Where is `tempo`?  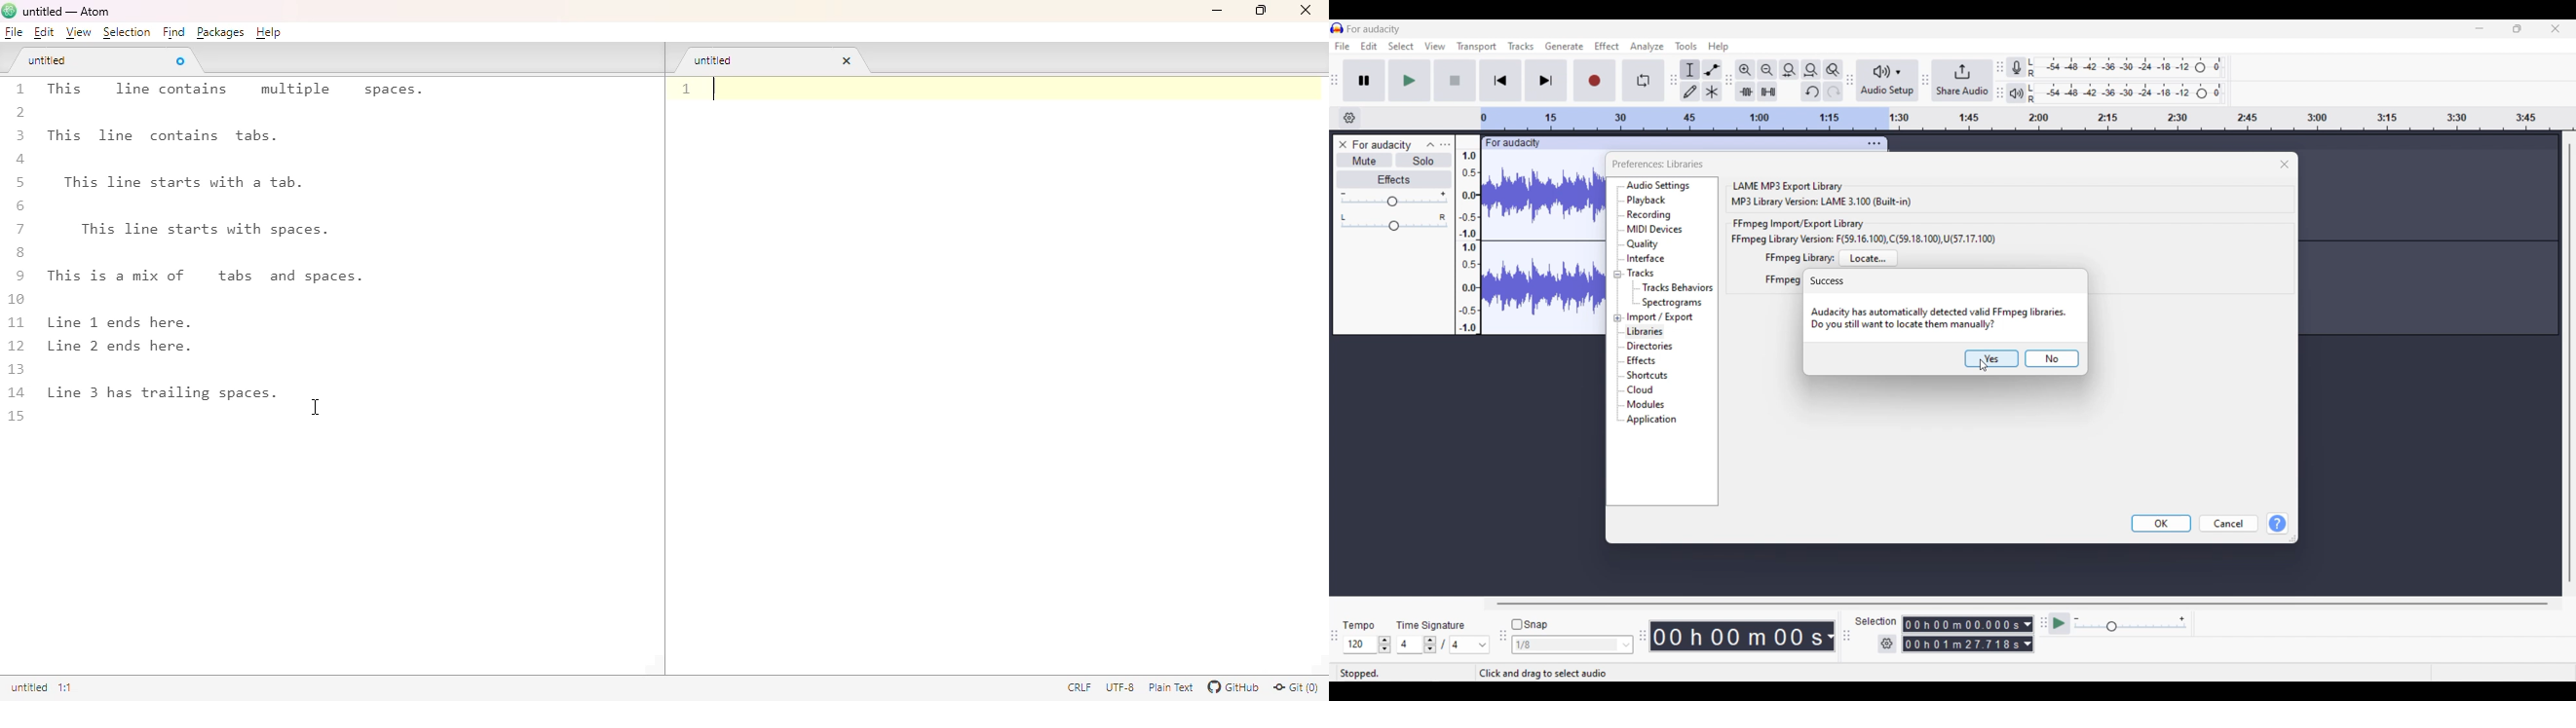
tempo is located at coordinates (1359, 626).